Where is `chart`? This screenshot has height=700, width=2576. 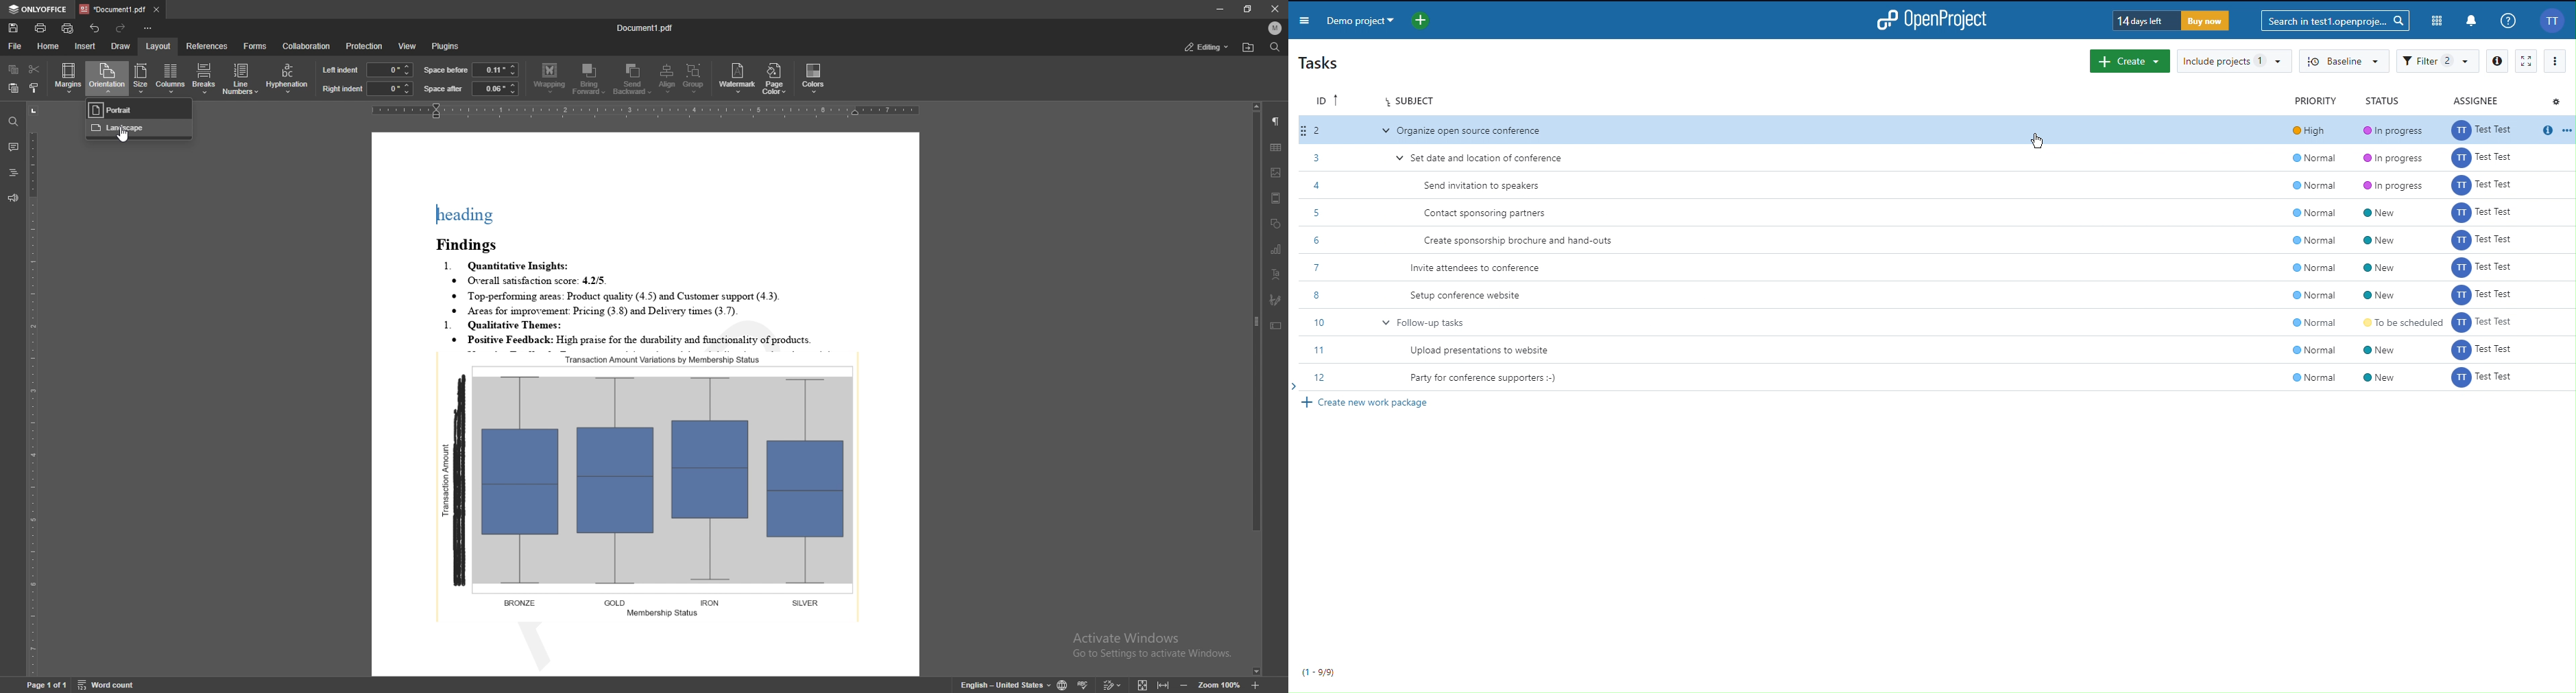
chart is located at coordinates (1276, 249).